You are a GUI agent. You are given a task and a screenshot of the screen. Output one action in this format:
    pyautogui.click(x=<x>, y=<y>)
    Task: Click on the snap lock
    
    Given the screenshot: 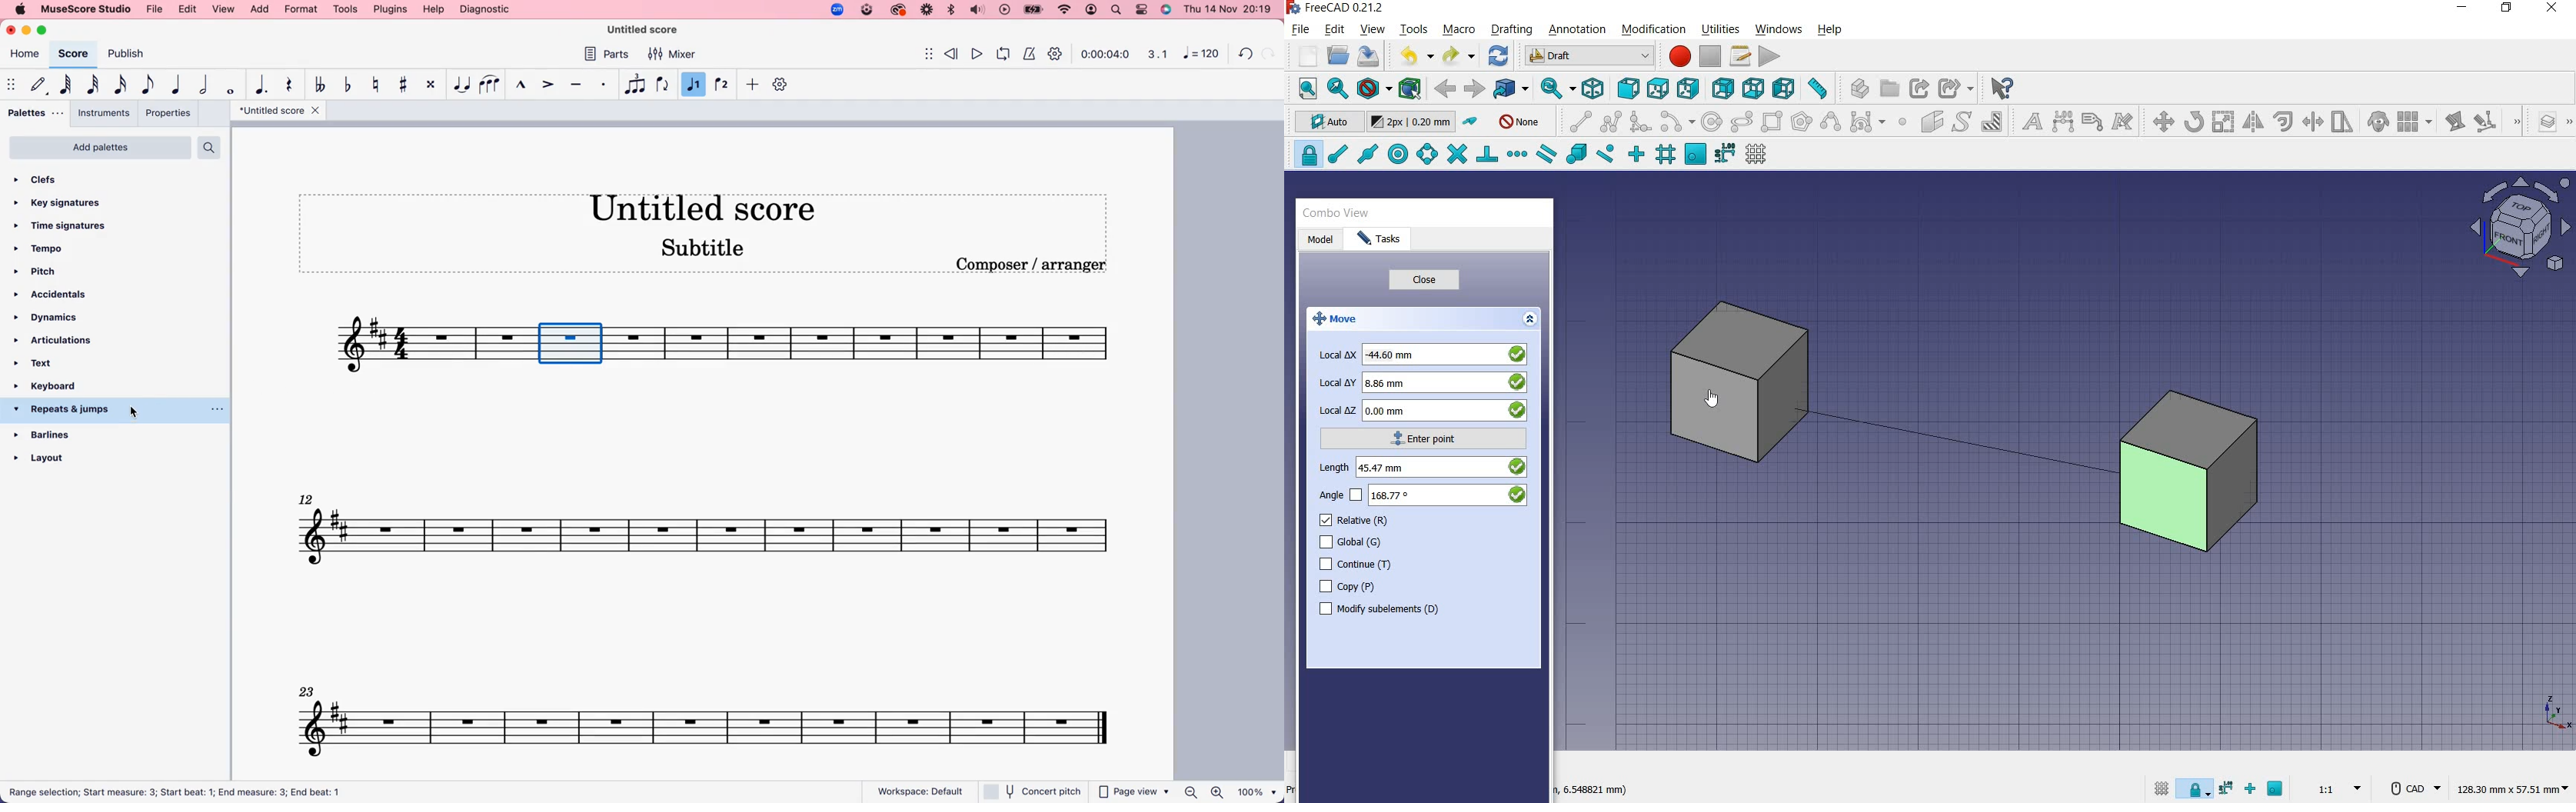 What is the action you would take?
    pyautogui.click(x=2193, y=791)
    